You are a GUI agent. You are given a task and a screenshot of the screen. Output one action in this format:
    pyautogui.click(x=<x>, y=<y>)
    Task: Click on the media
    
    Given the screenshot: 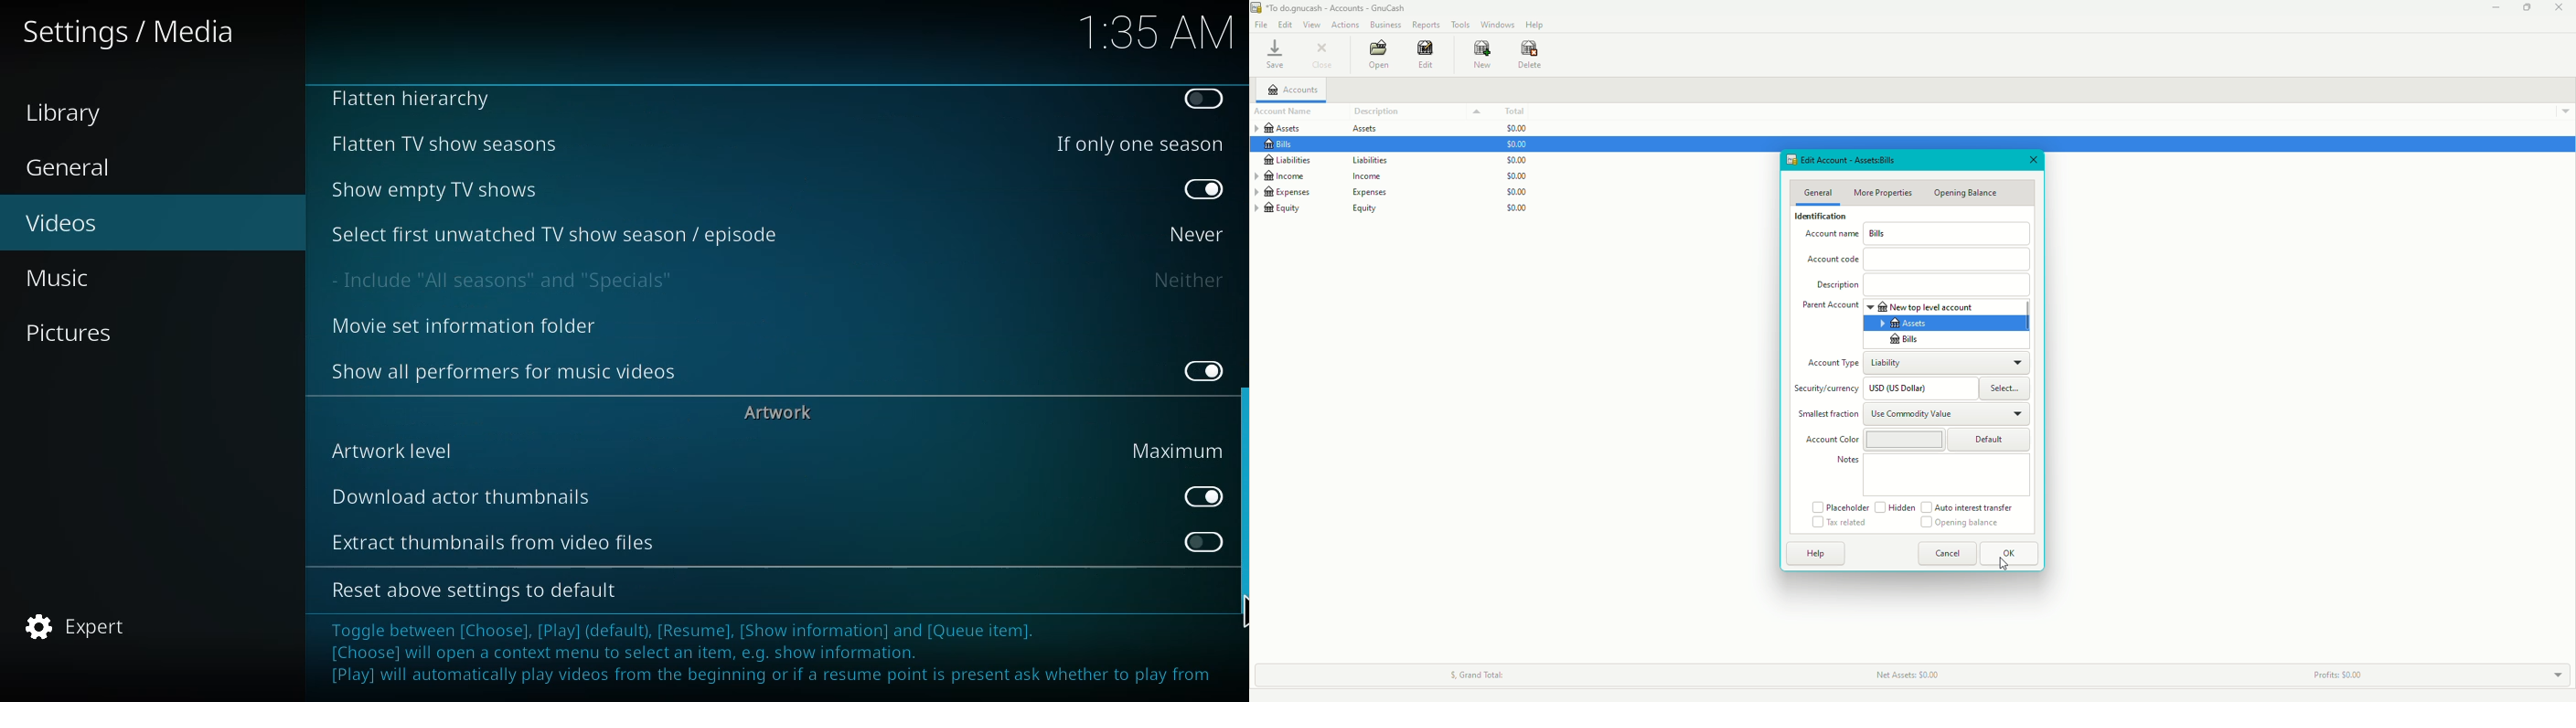 What is the action you would take?
    pyautogui.click(x=131, y=34)
    